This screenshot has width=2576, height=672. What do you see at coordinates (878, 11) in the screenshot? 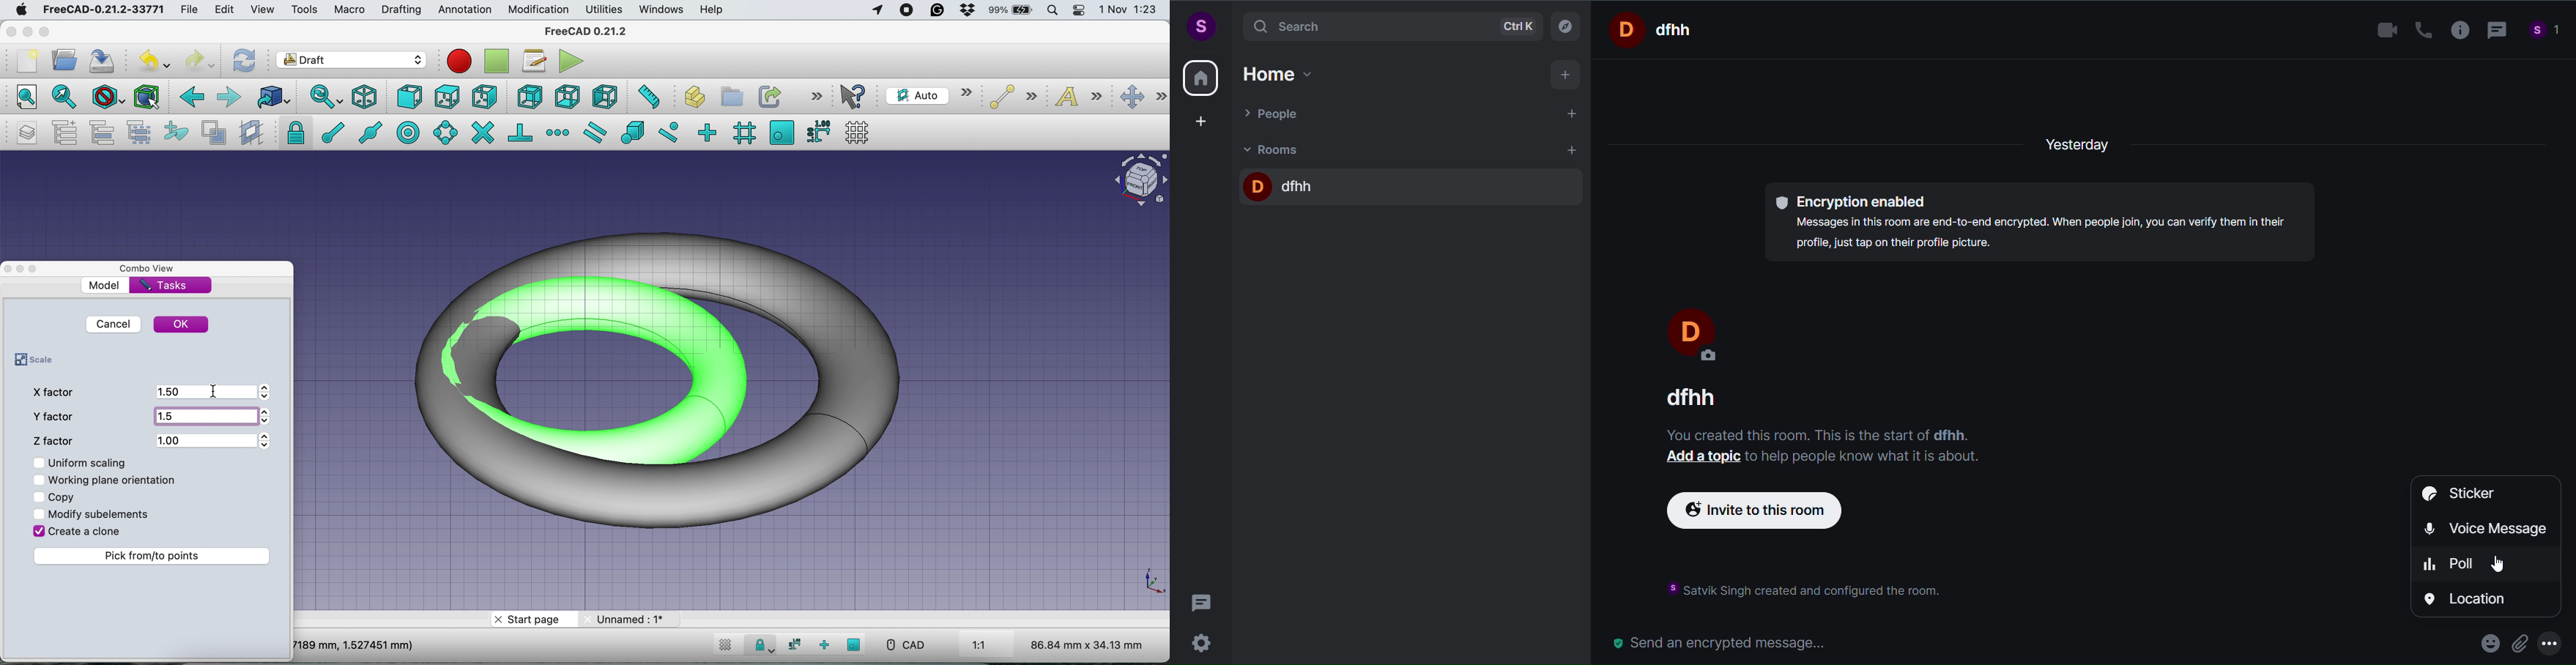
I see `Apps Using Location` at bounding box center [878, 11].